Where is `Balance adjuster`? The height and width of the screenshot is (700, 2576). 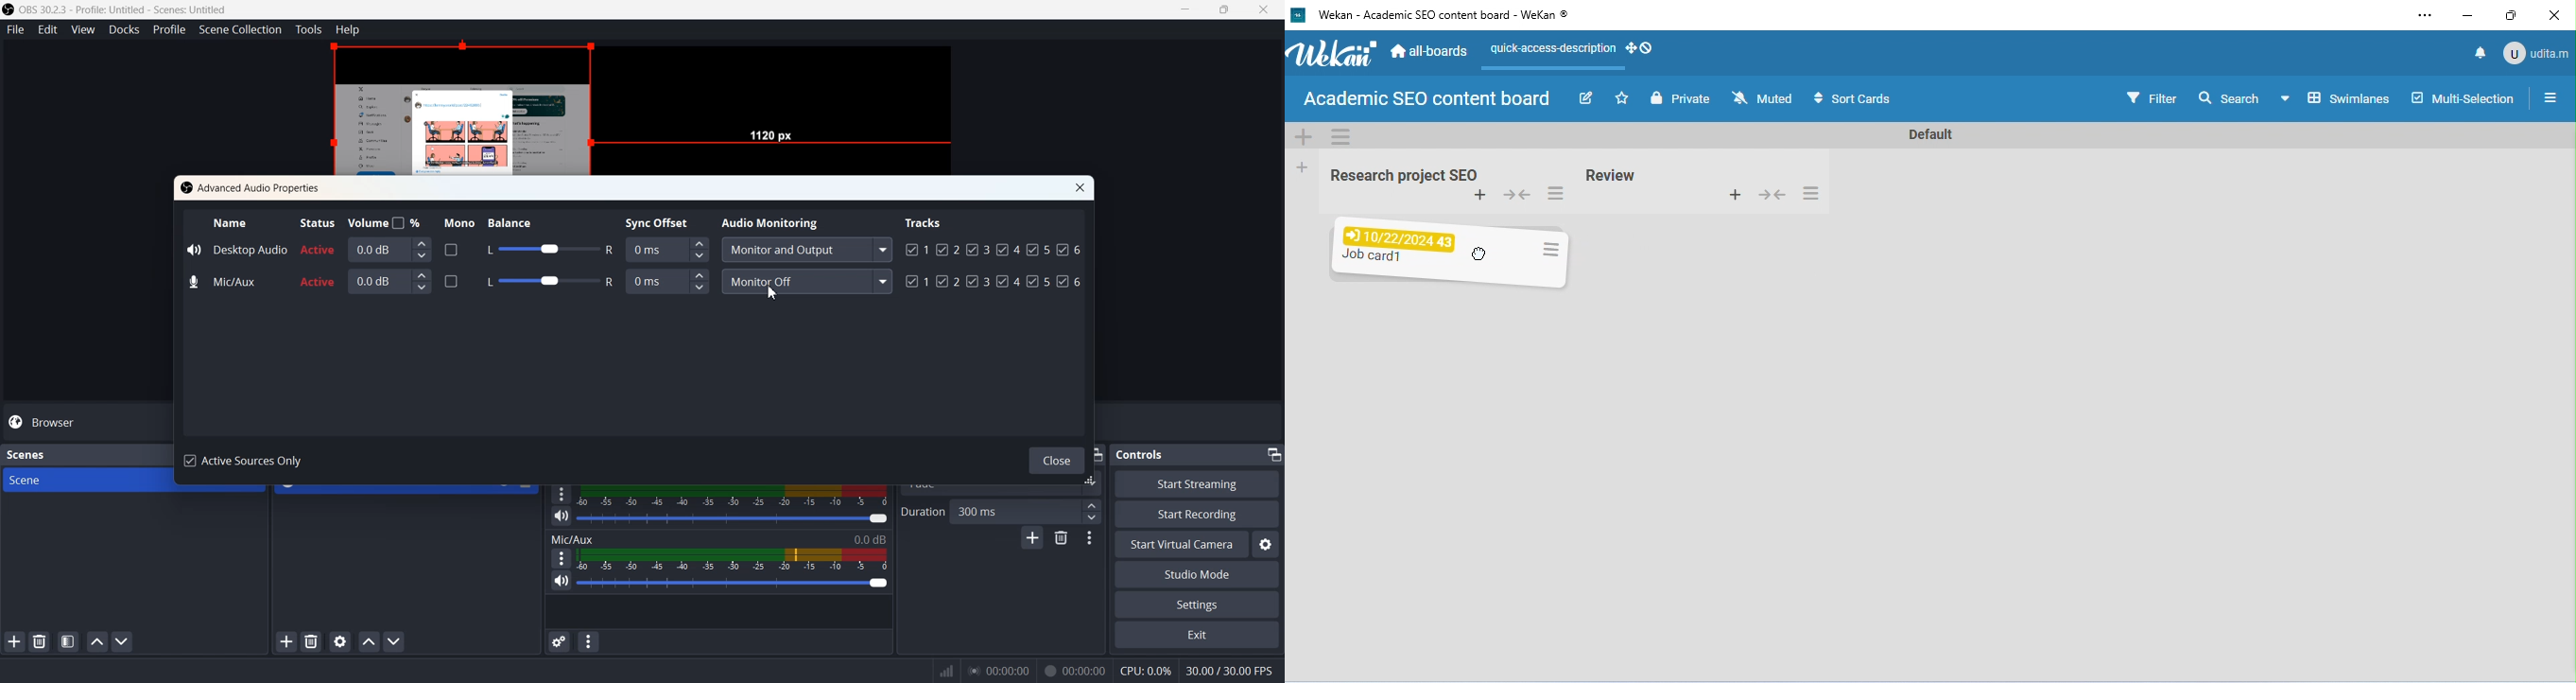 Balance adjuster is located at coordinates (545, 279).